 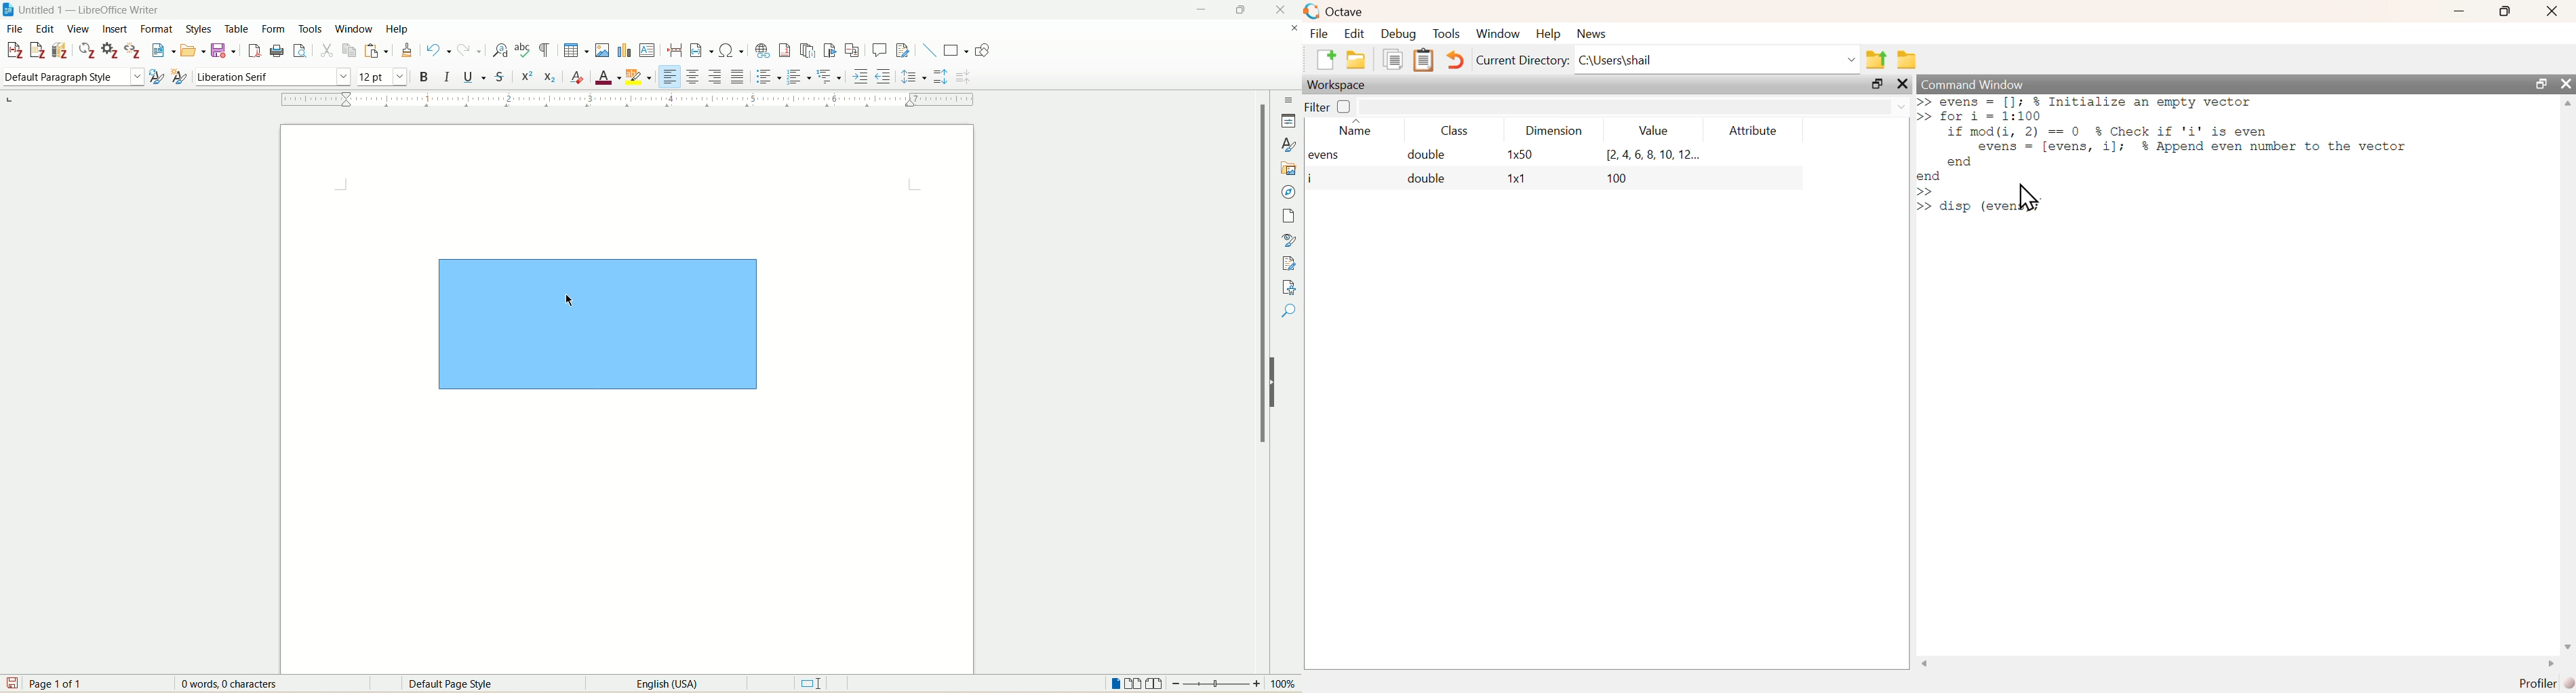 What do you see at coordinates (222, 52) in the screenshot?
I see `save` at bounding box center [222, 52].